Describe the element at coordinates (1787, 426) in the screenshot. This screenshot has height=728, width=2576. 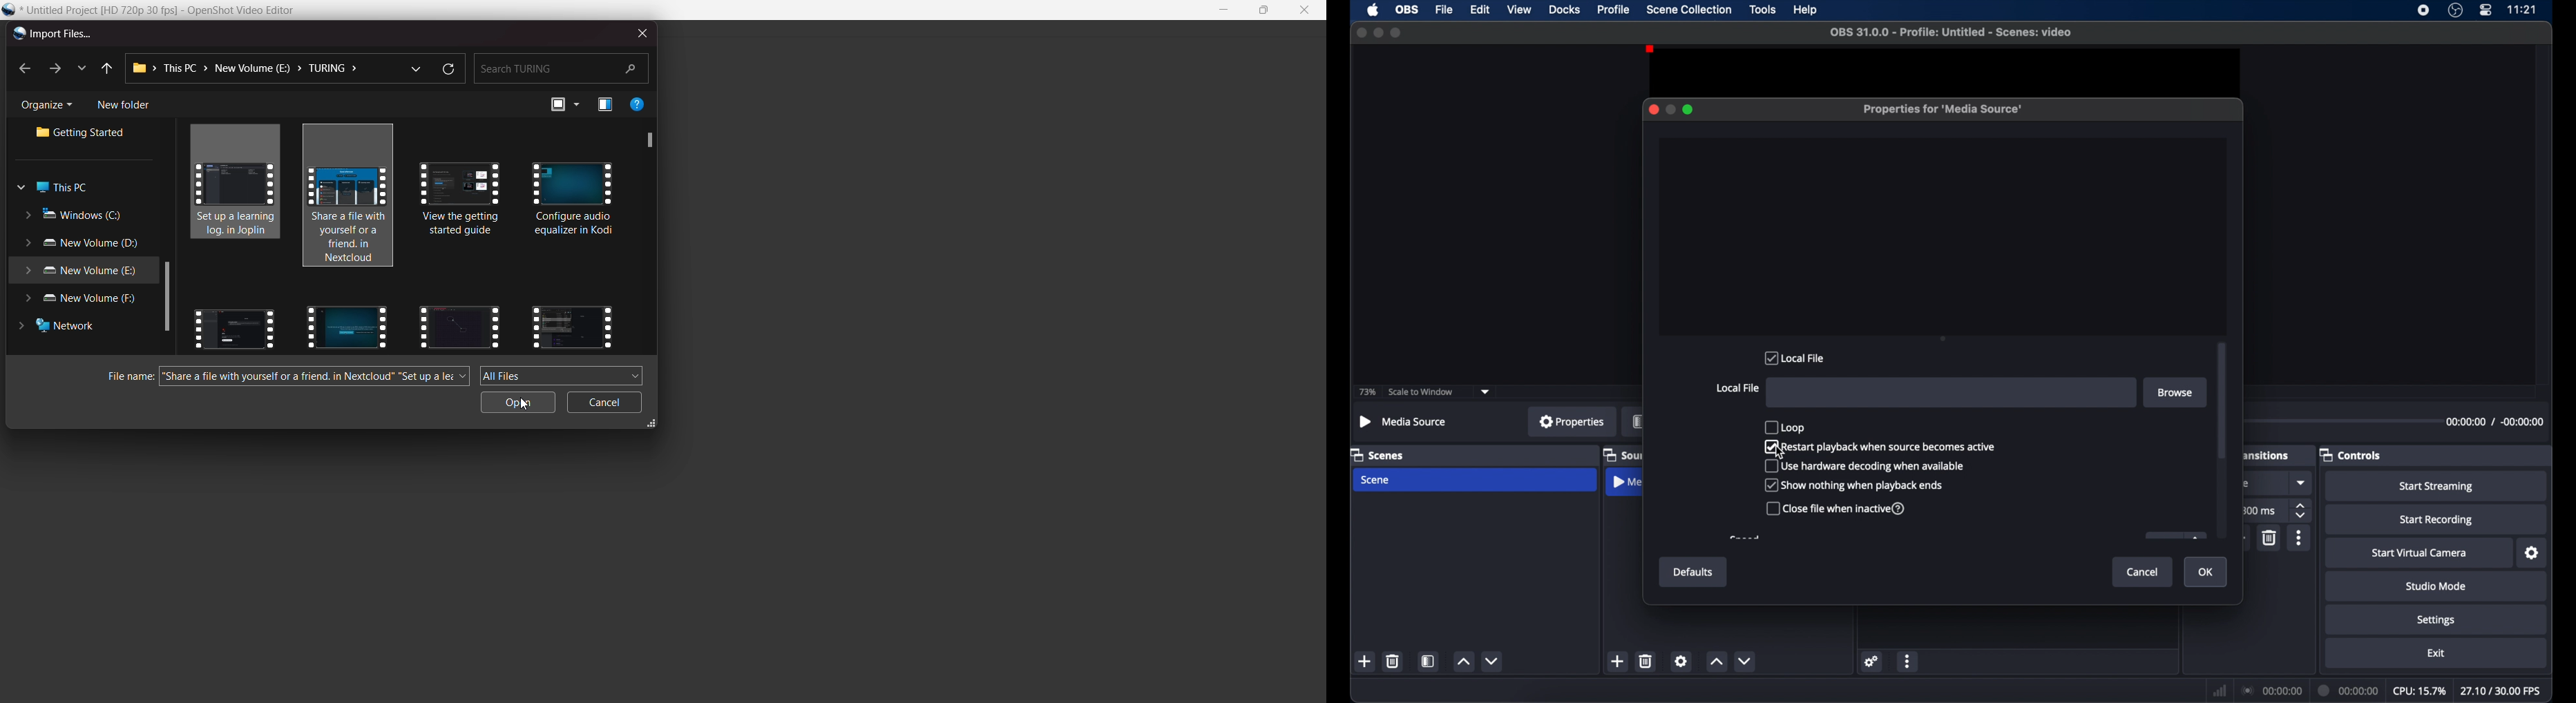
I see `loop` at that location.